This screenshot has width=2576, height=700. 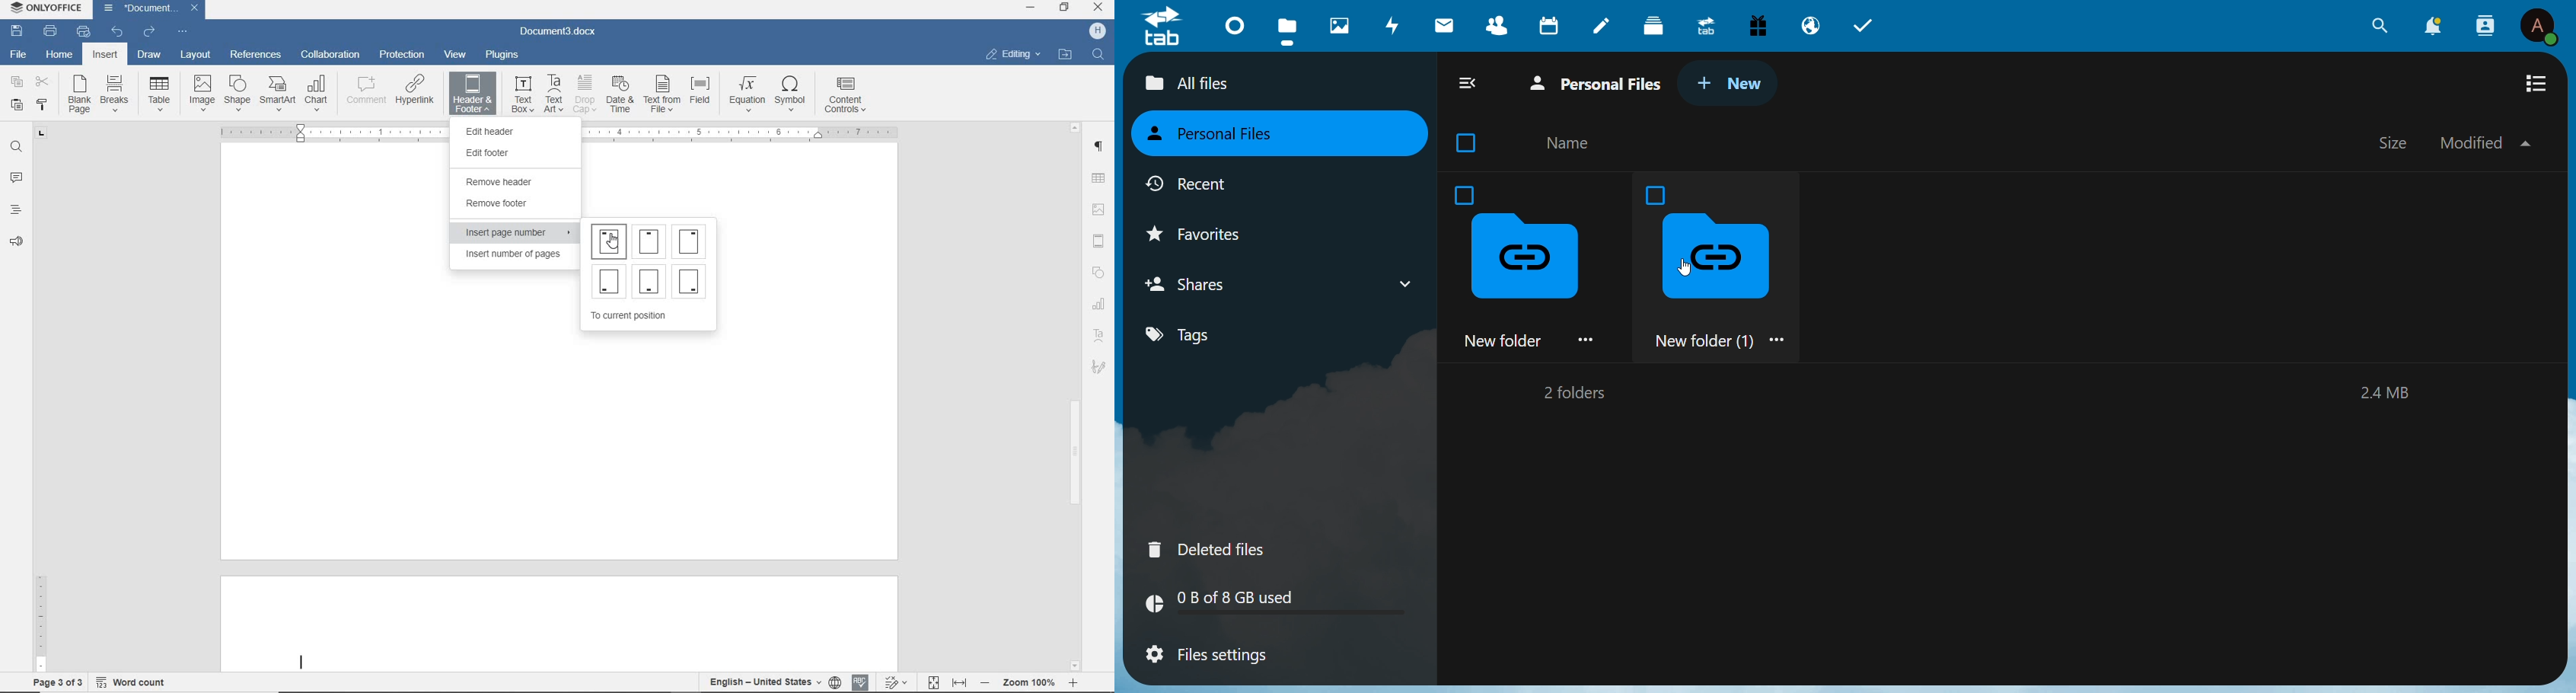 What do you see at coordinates (2376, 27) in the screenshot?
I see `search` at bounding box center [2376, 27].